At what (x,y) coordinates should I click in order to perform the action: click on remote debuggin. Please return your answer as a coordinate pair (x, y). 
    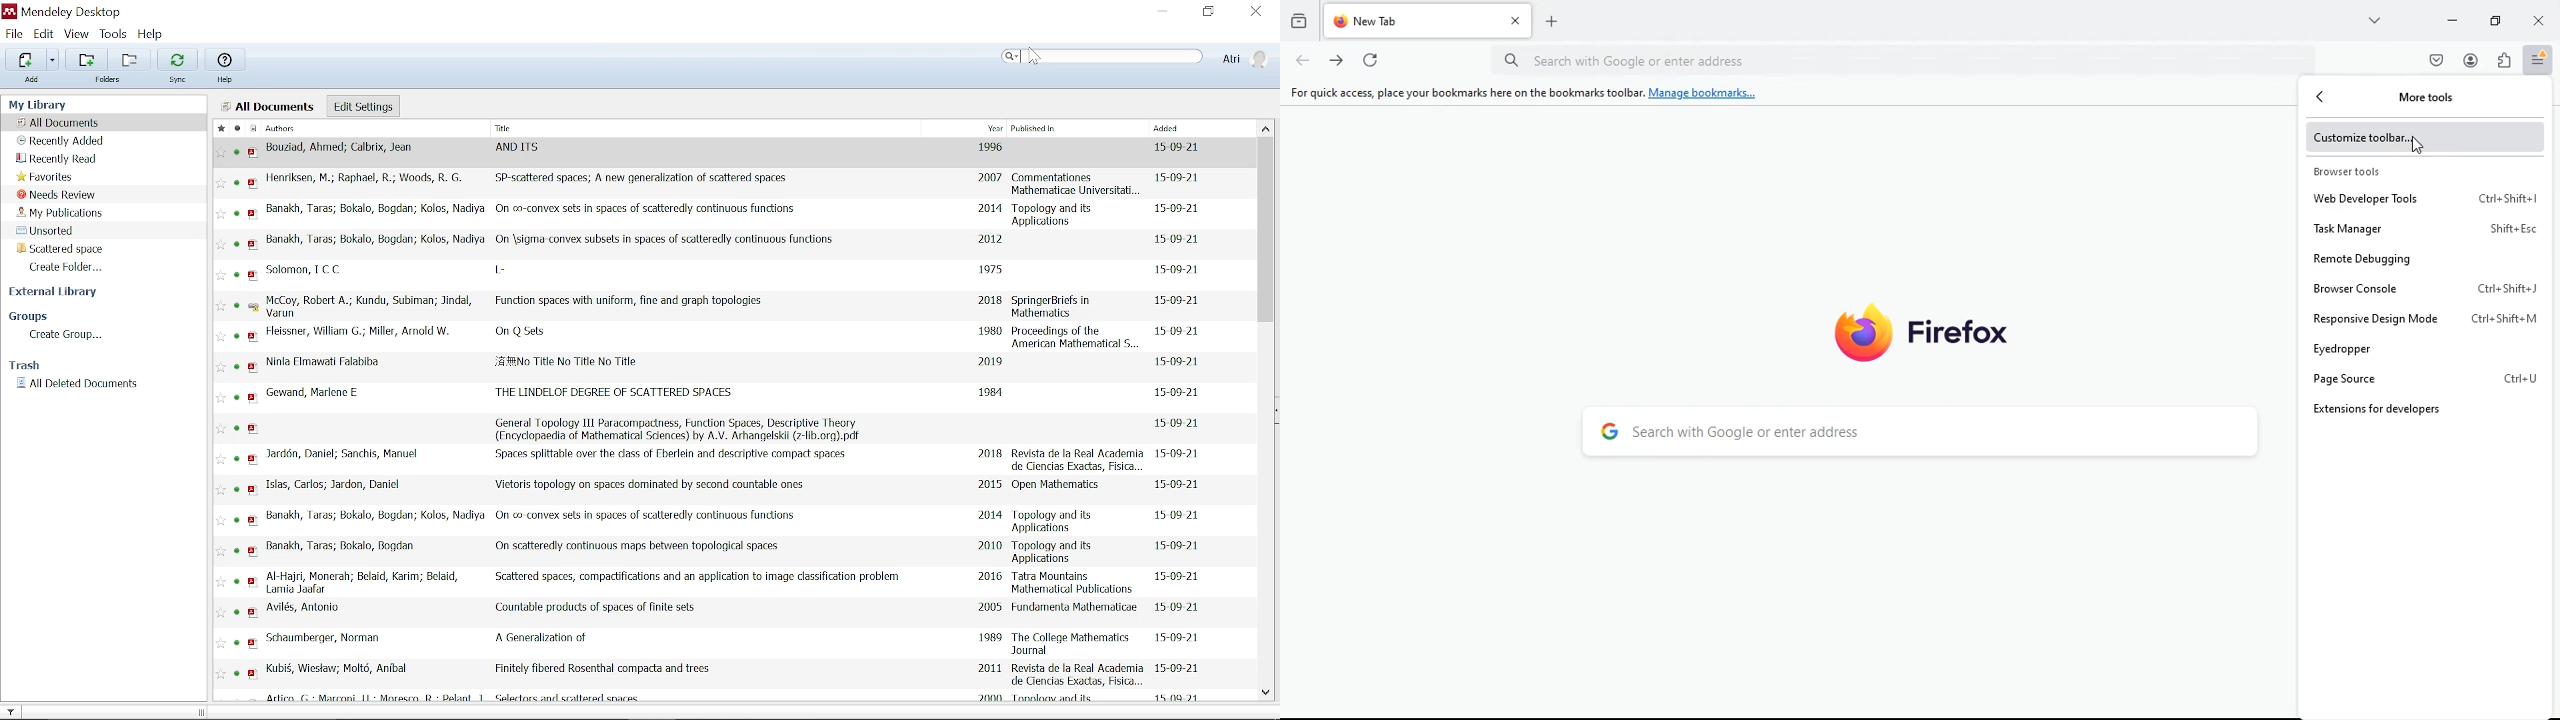
    Looking at the image, I should click on (2427, 256).